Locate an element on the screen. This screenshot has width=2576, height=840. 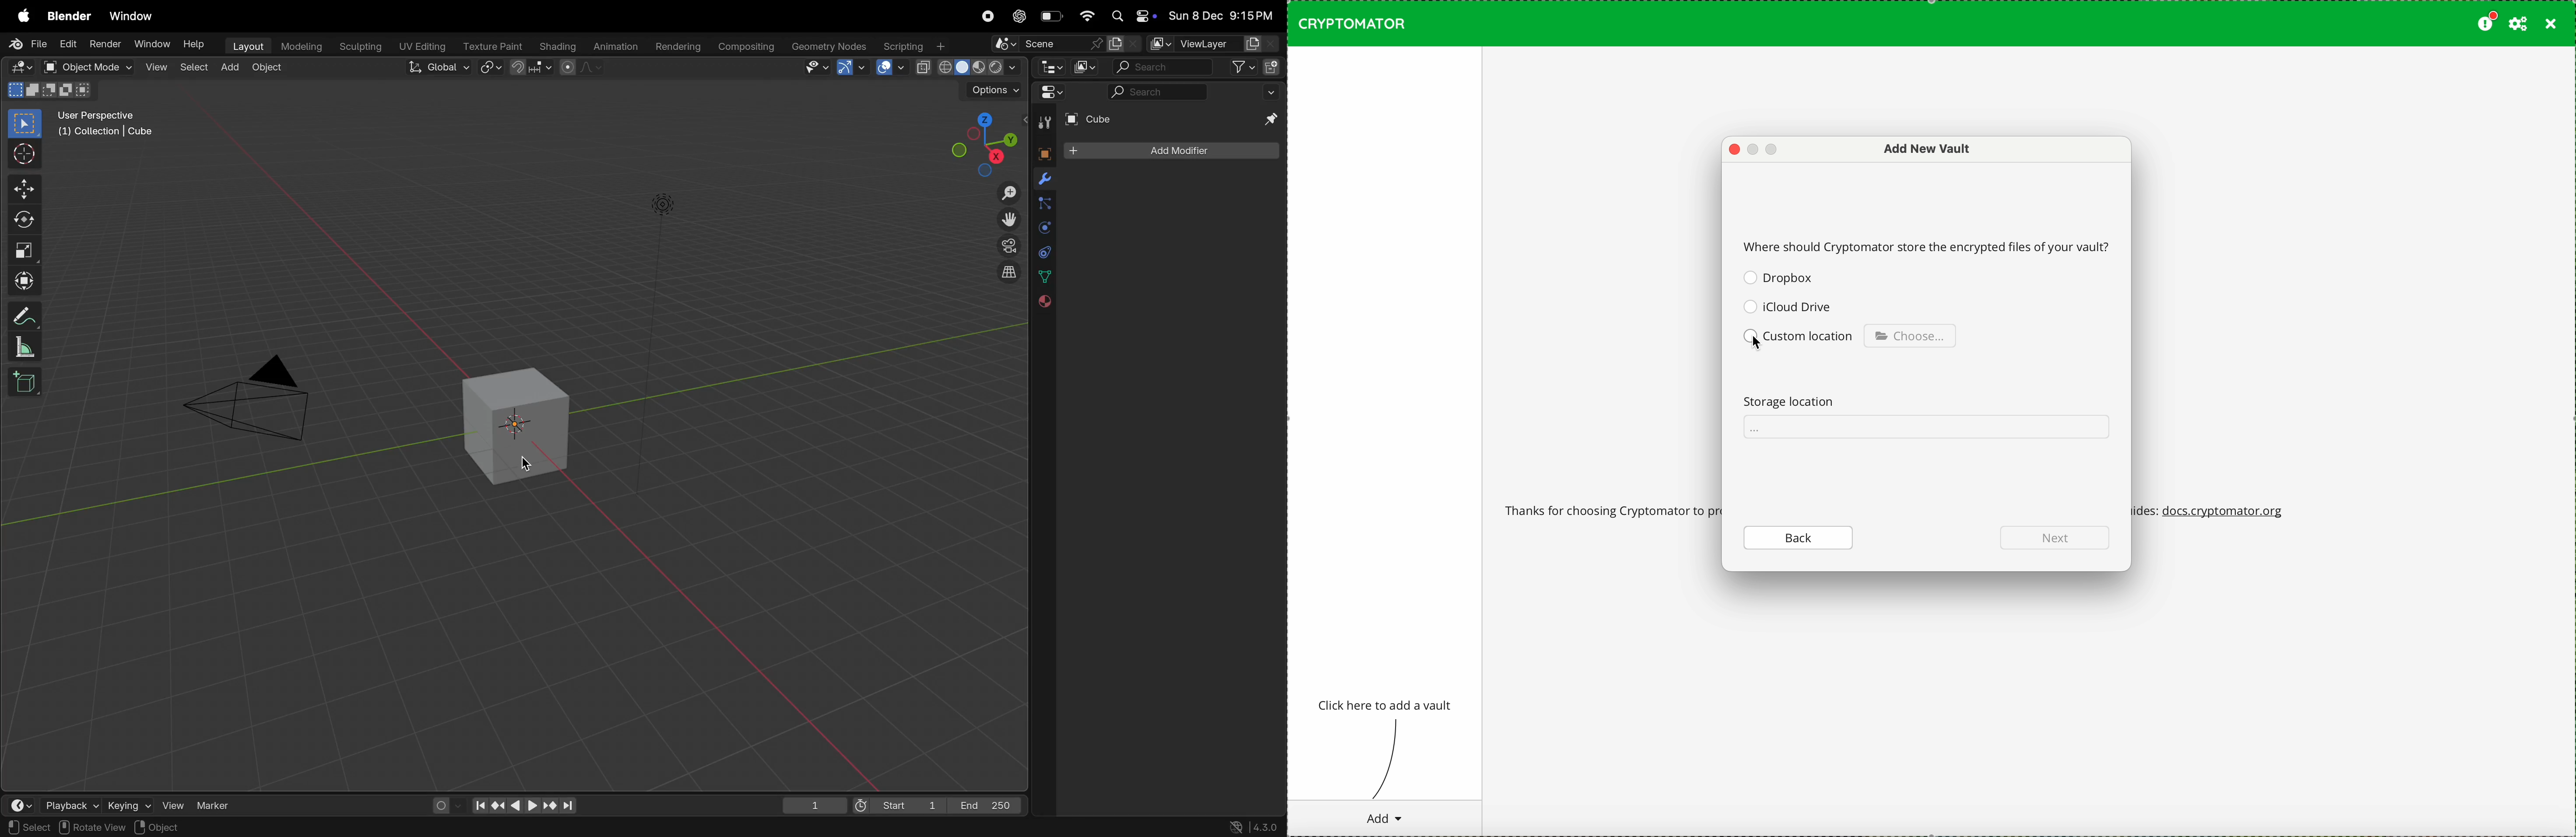
scripting is located at coordinates (912, 47).